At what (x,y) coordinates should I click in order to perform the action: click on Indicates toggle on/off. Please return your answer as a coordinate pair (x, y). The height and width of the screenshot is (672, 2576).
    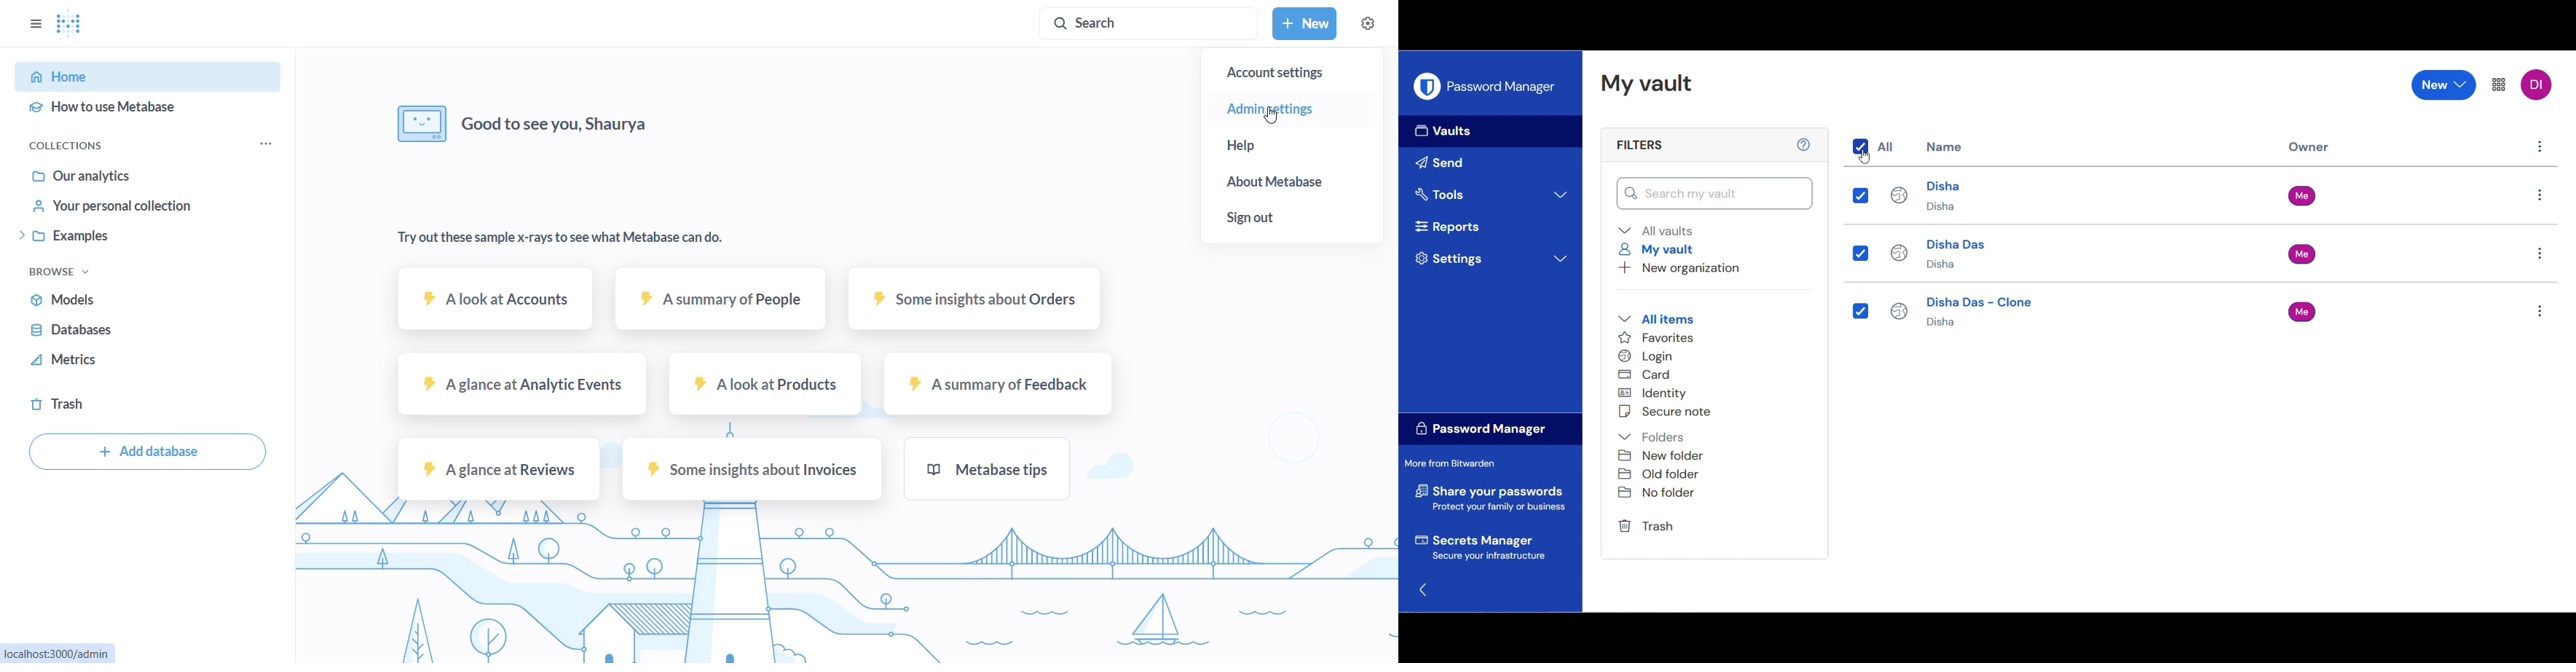
    Looking at the image, I should click on (1860, 311).